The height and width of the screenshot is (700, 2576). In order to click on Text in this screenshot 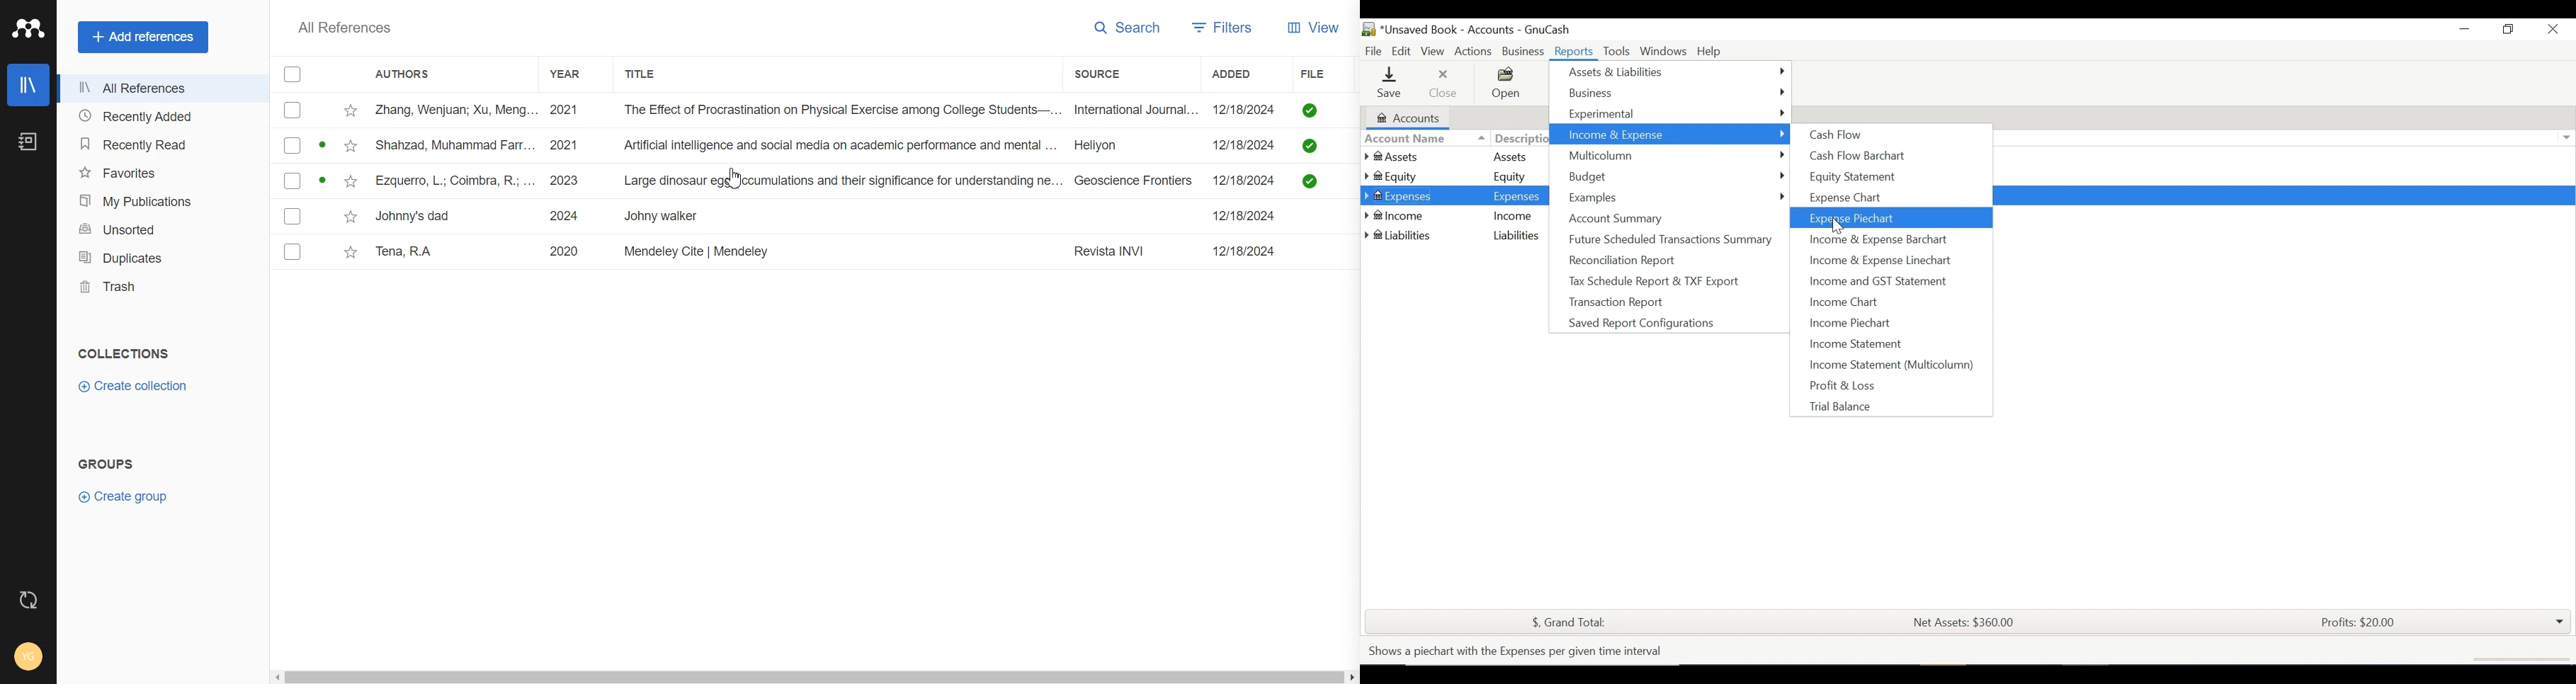, I will do `click(112, 462)`.